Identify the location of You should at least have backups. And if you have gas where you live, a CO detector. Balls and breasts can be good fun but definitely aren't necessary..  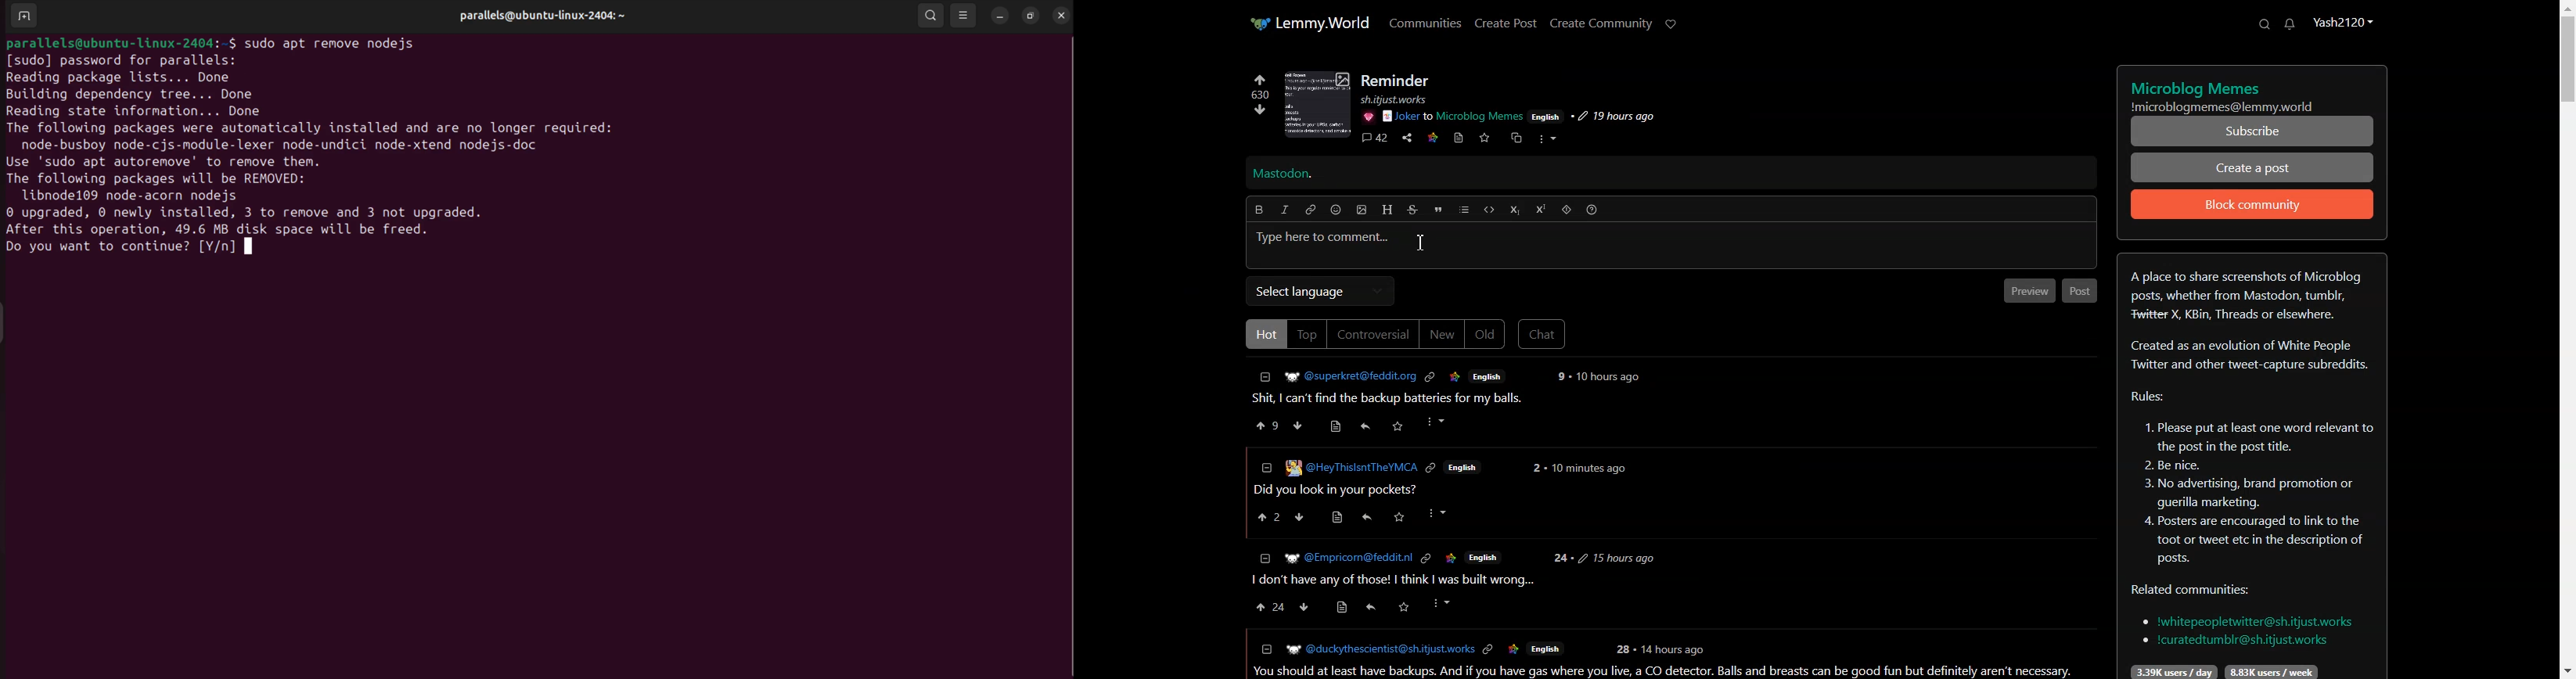
(1667, 671).